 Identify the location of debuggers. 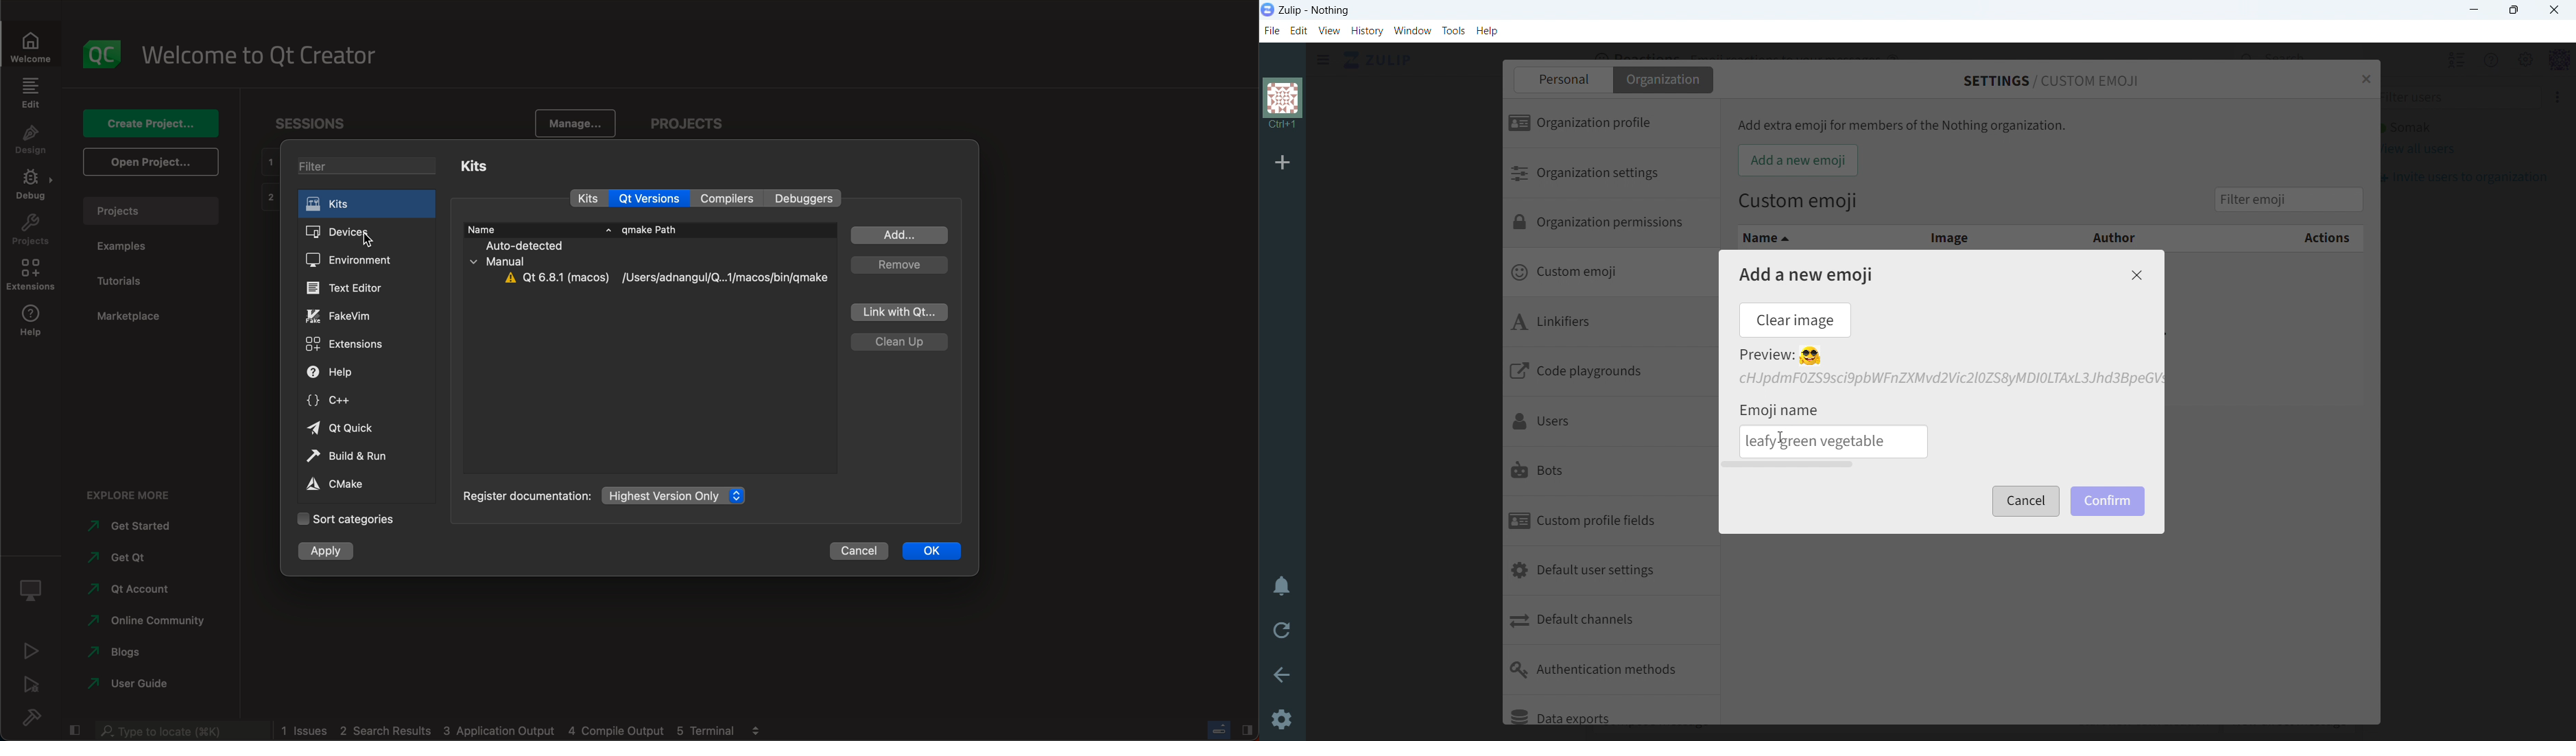
(806, 199).